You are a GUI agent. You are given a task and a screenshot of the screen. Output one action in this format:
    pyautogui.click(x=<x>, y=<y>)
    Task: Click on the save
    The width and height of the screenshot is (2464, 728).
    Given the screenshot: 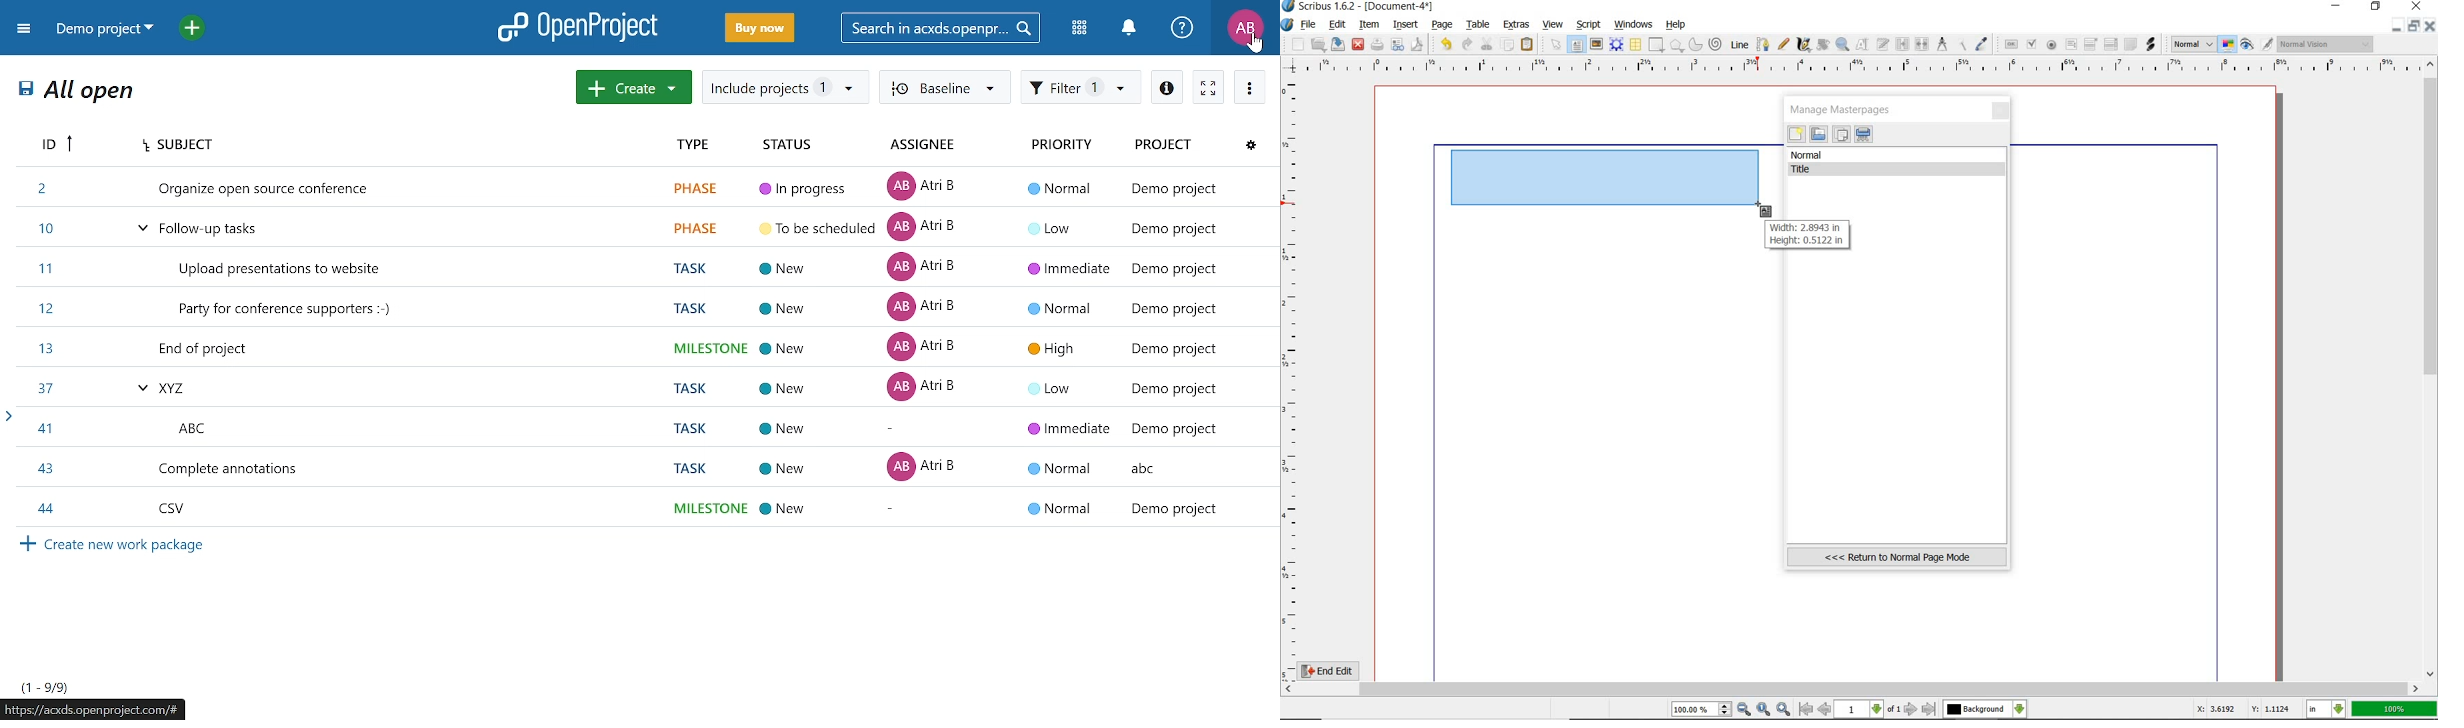 What is the action you would take?
    pyautogui.click(x=1339, y=44)
    